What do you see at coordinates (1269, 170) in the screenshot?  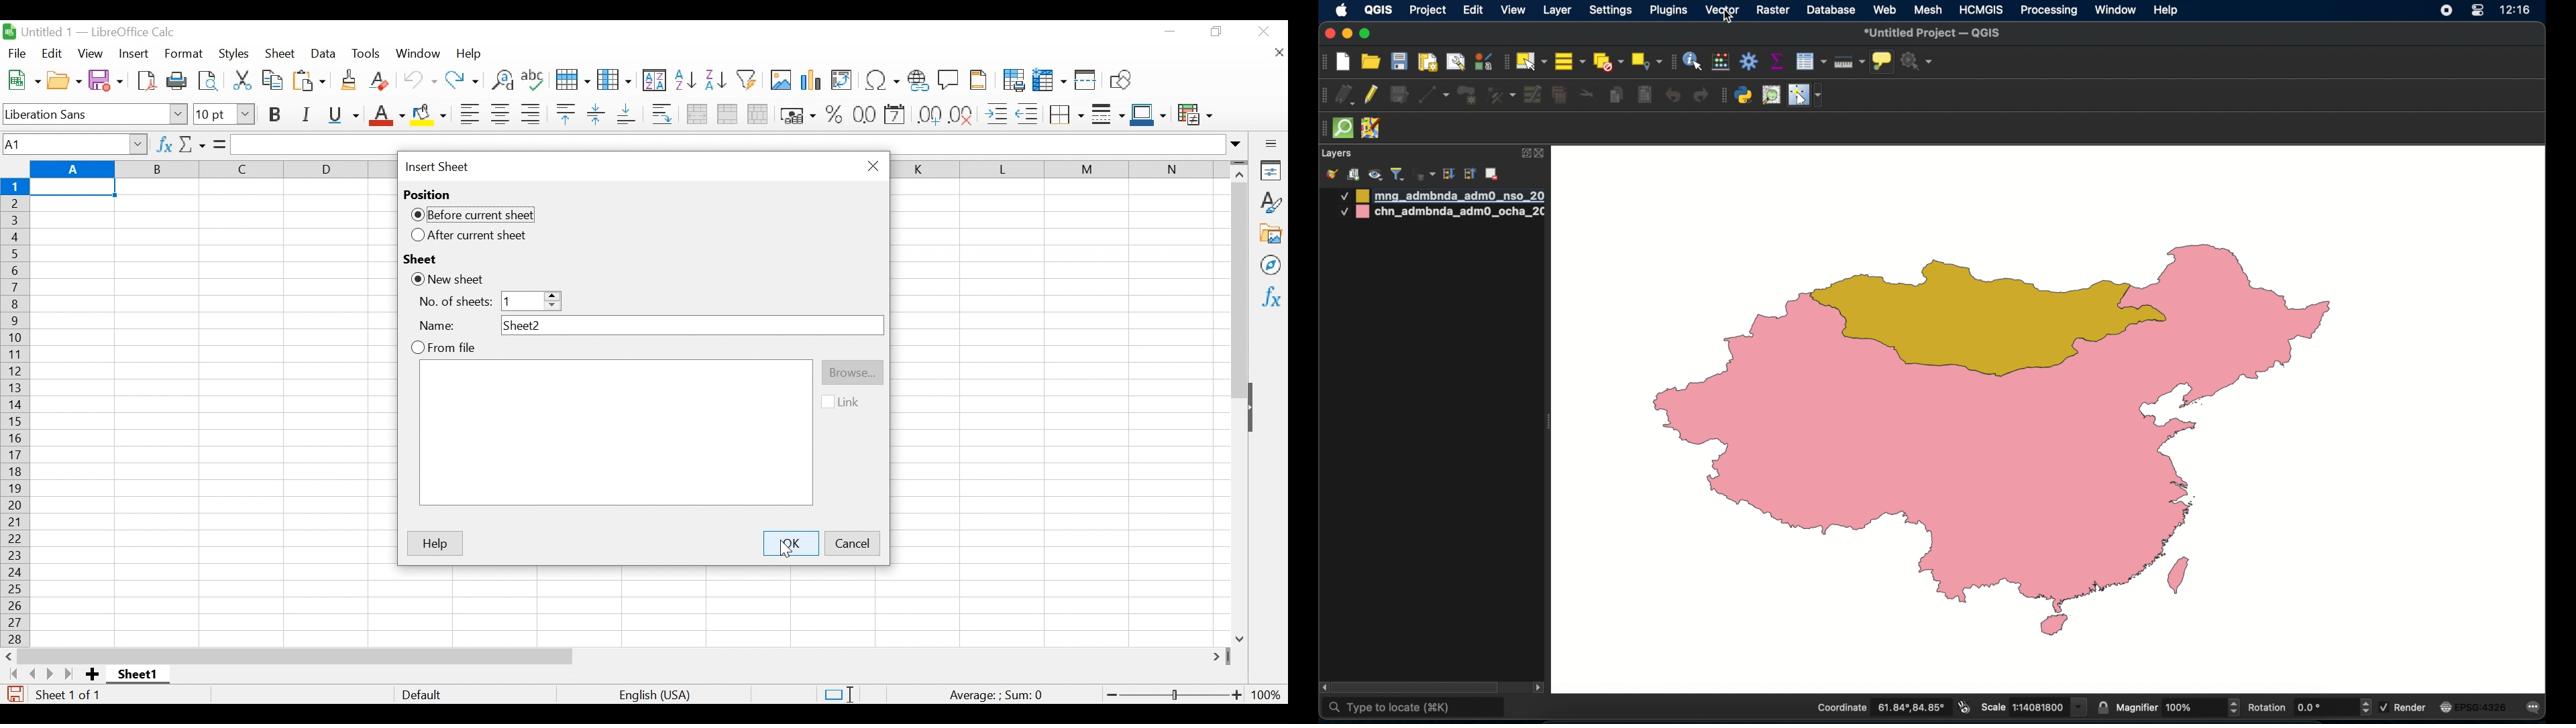 I see `Properties` at bounding box center [1269, 170].